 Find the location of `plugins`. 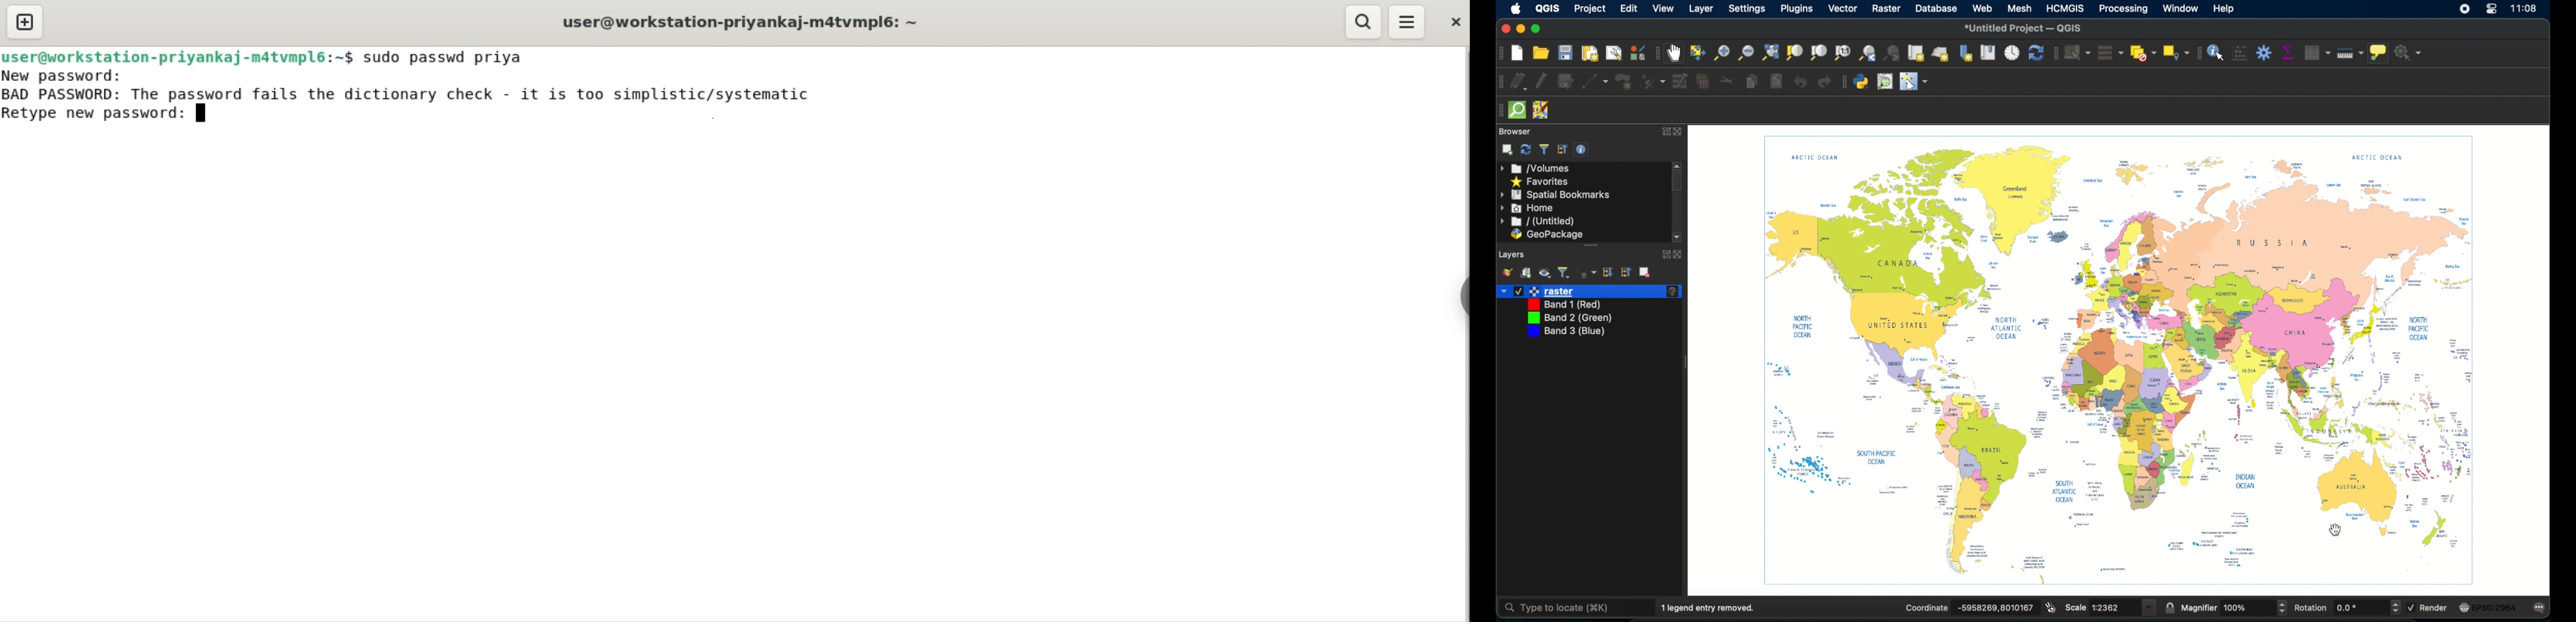

plugins is located at coordinates (1796, 9).